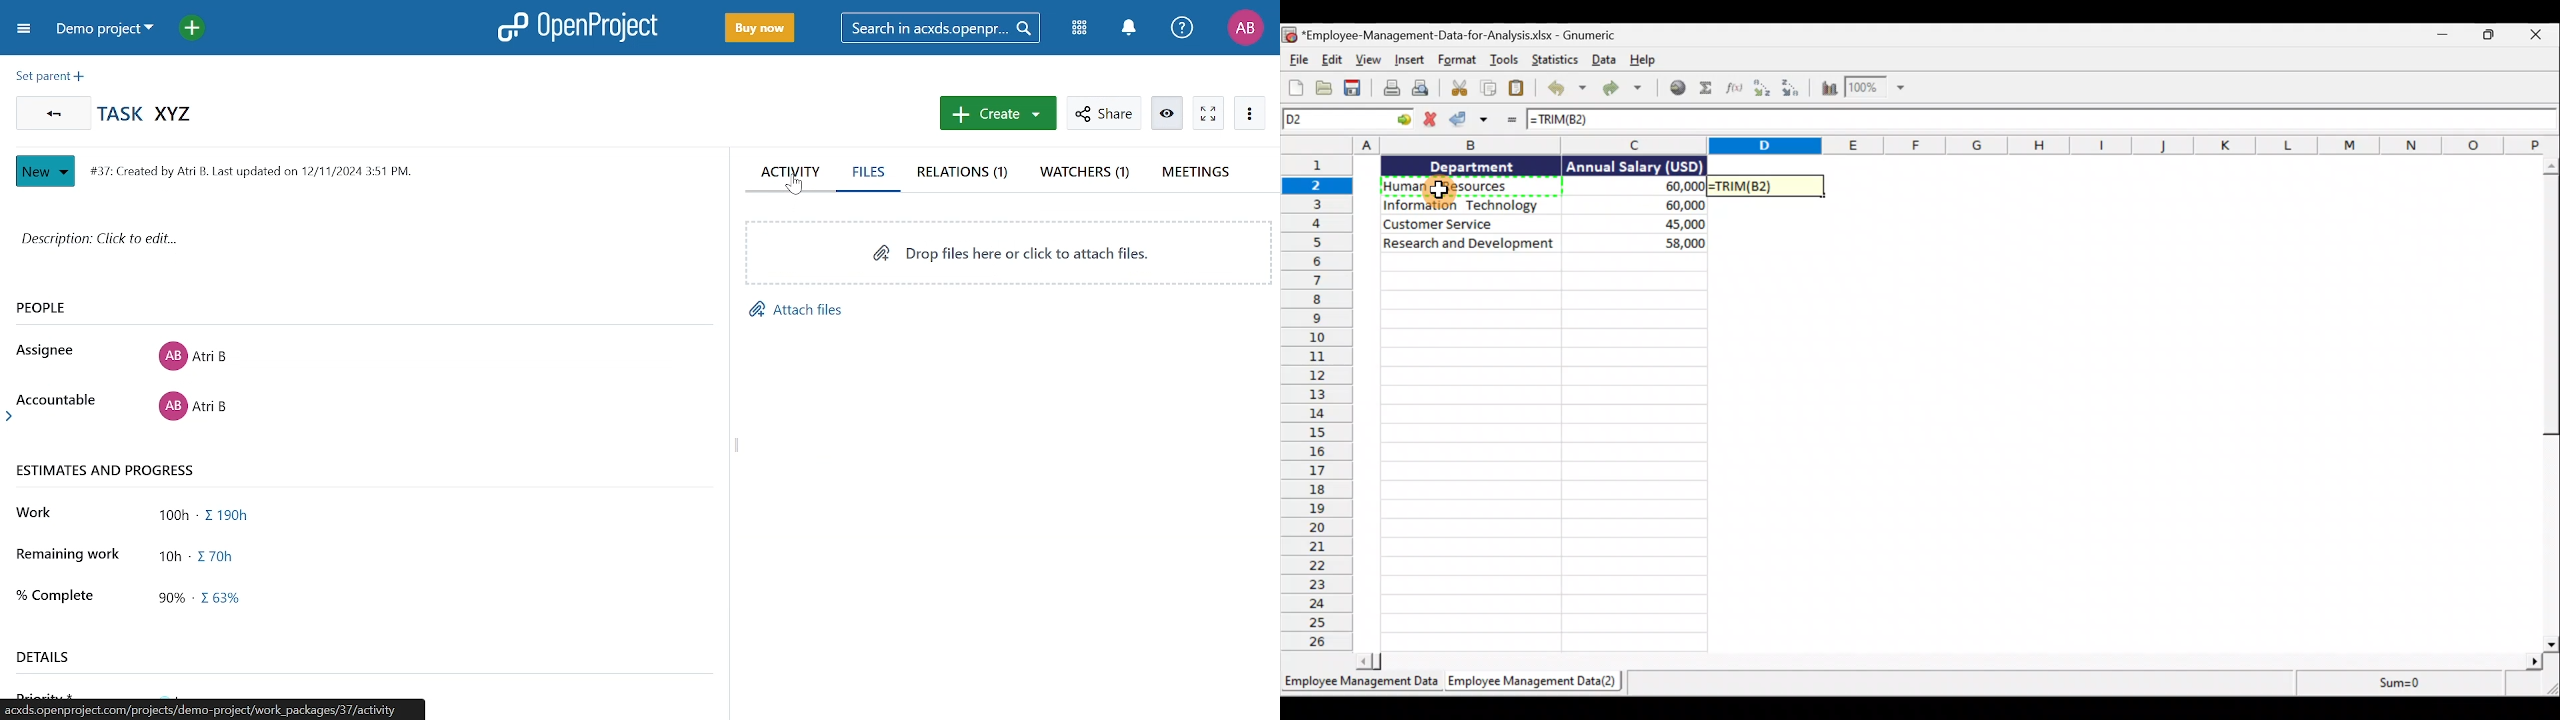 Image resolution: width=2576 pixels, height=728 pixels. What do you see at coordinates (1457, 60) in the screenshot?
I see `Format` at bounding box center [1457, 60].